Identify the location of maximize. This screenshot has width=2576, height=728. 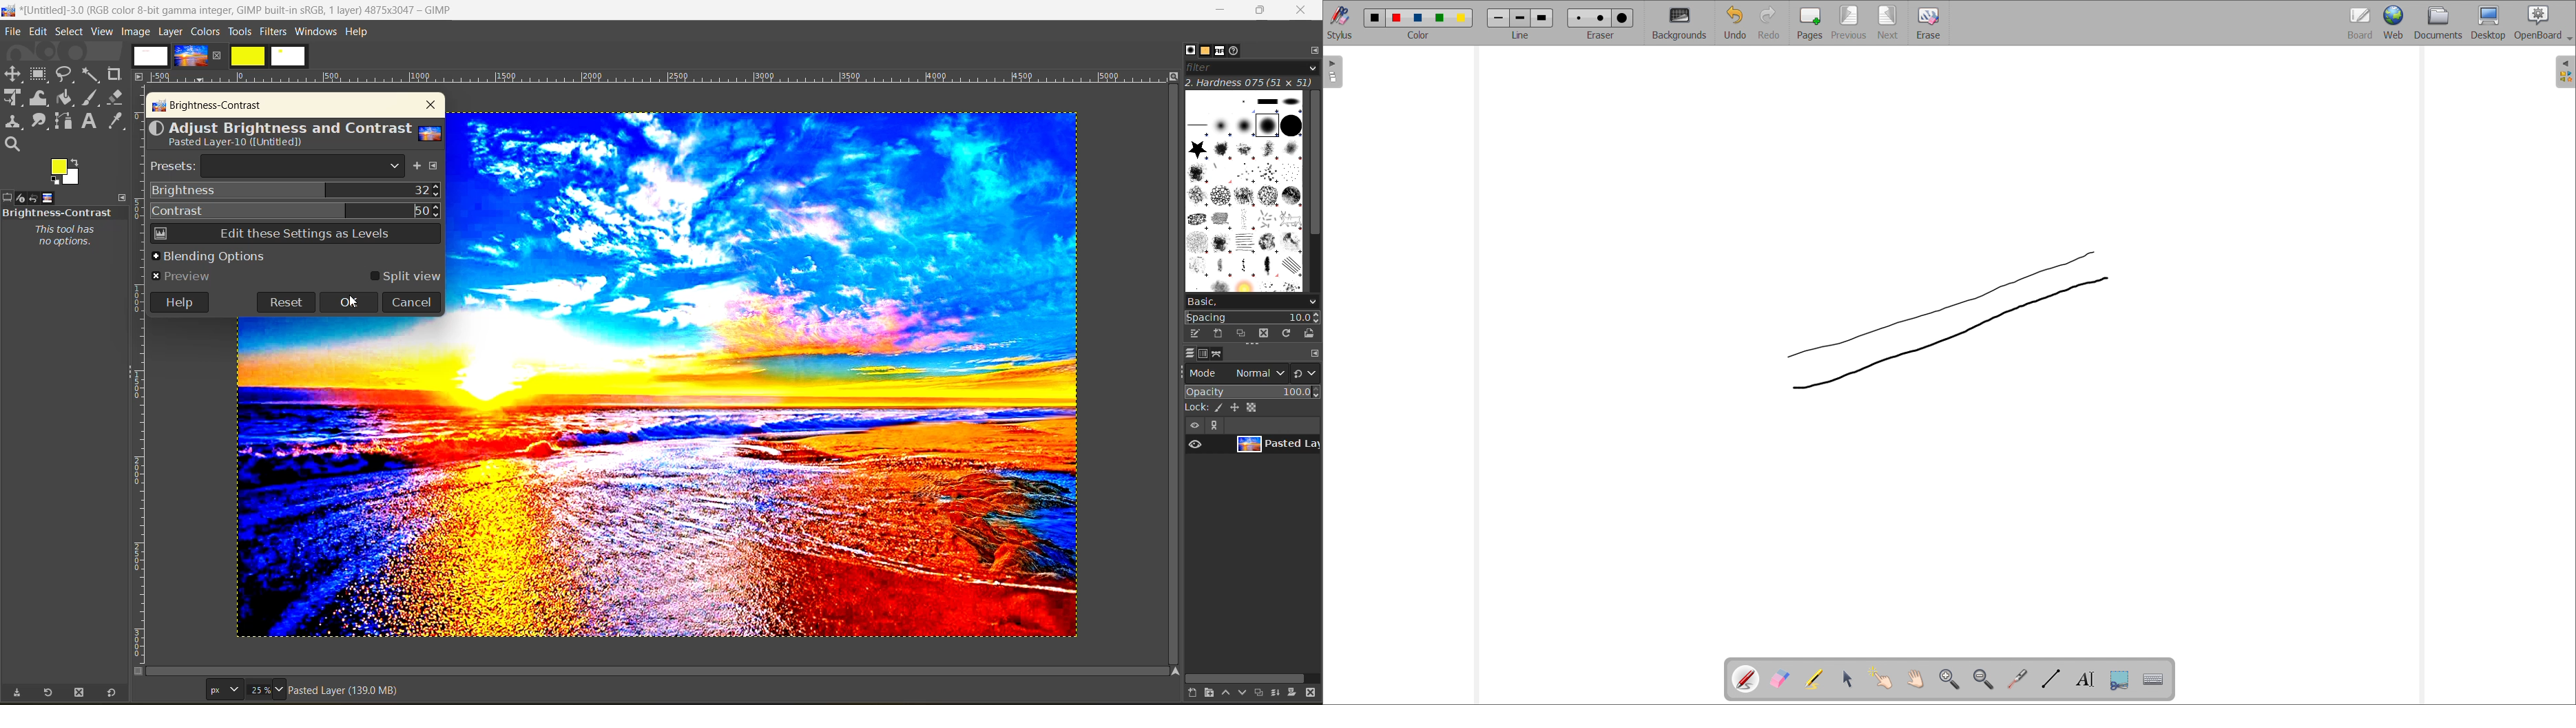
(1260, 10).